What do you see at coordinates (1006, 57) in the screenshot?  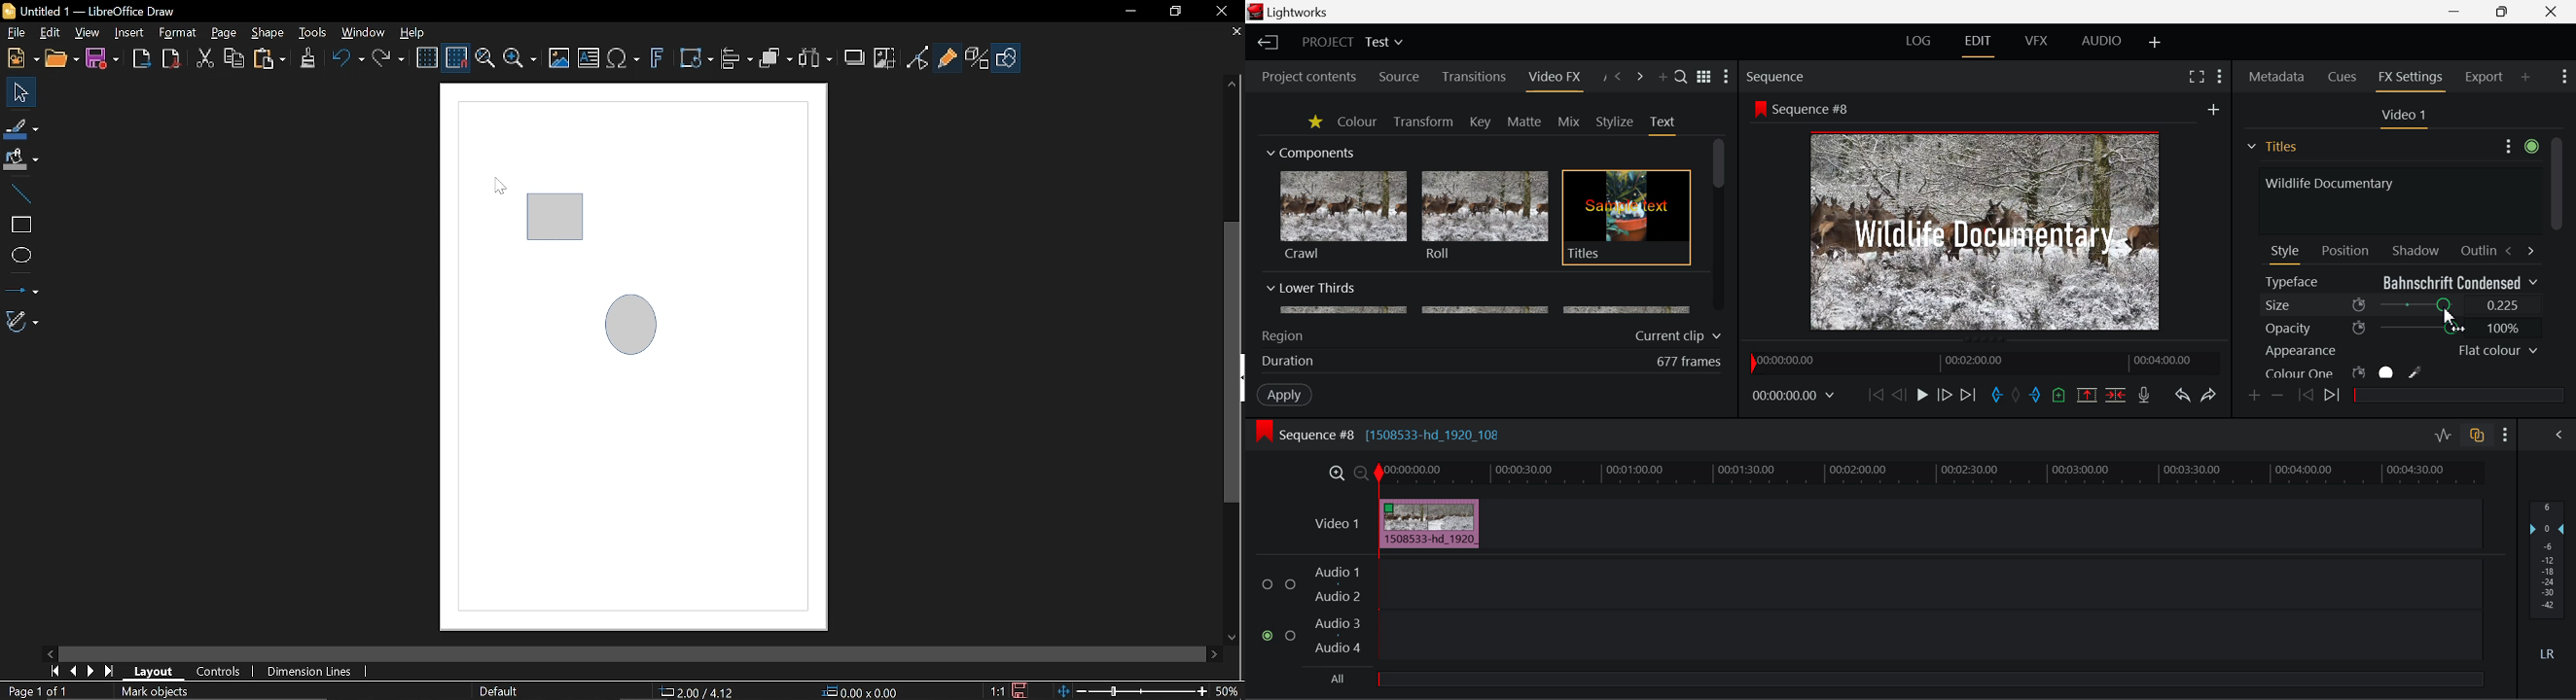 I see `Shapes` at bounding box center [1006, 57].